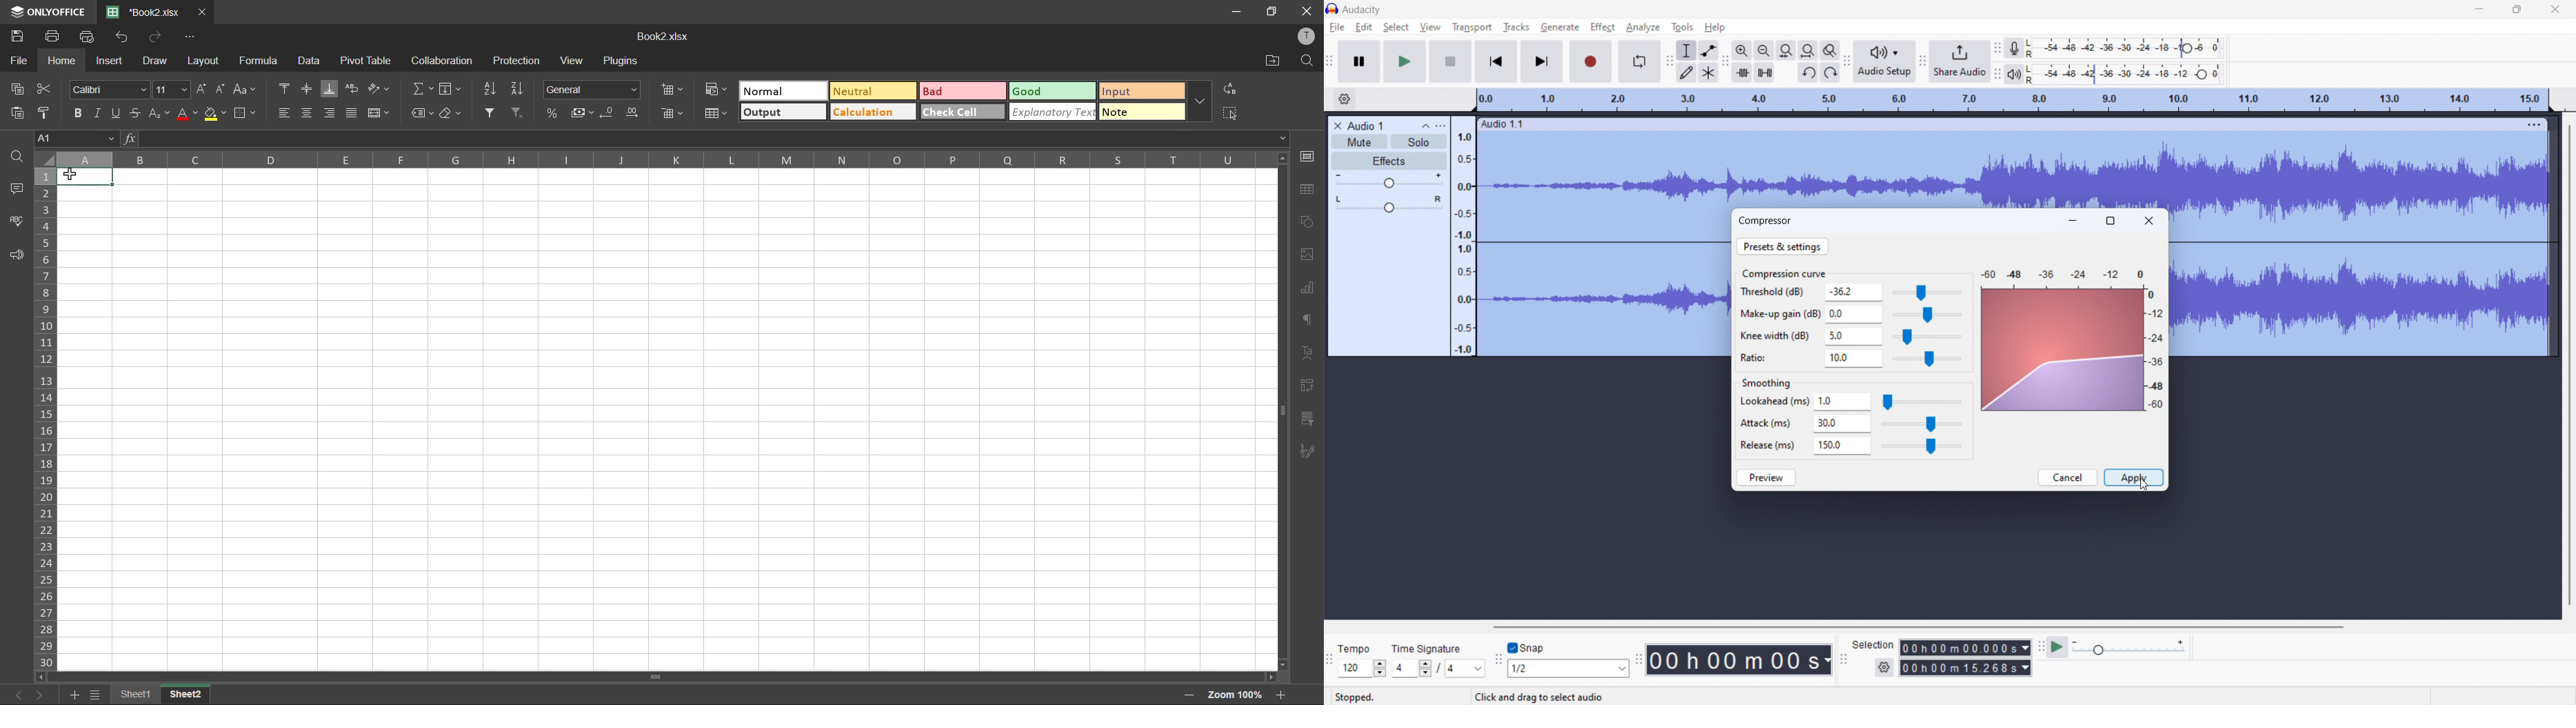 This screenshot has width=2576, height=728. Describe the element at coordinates (1269, 61) in the screenshot. I see `open location` at that location.